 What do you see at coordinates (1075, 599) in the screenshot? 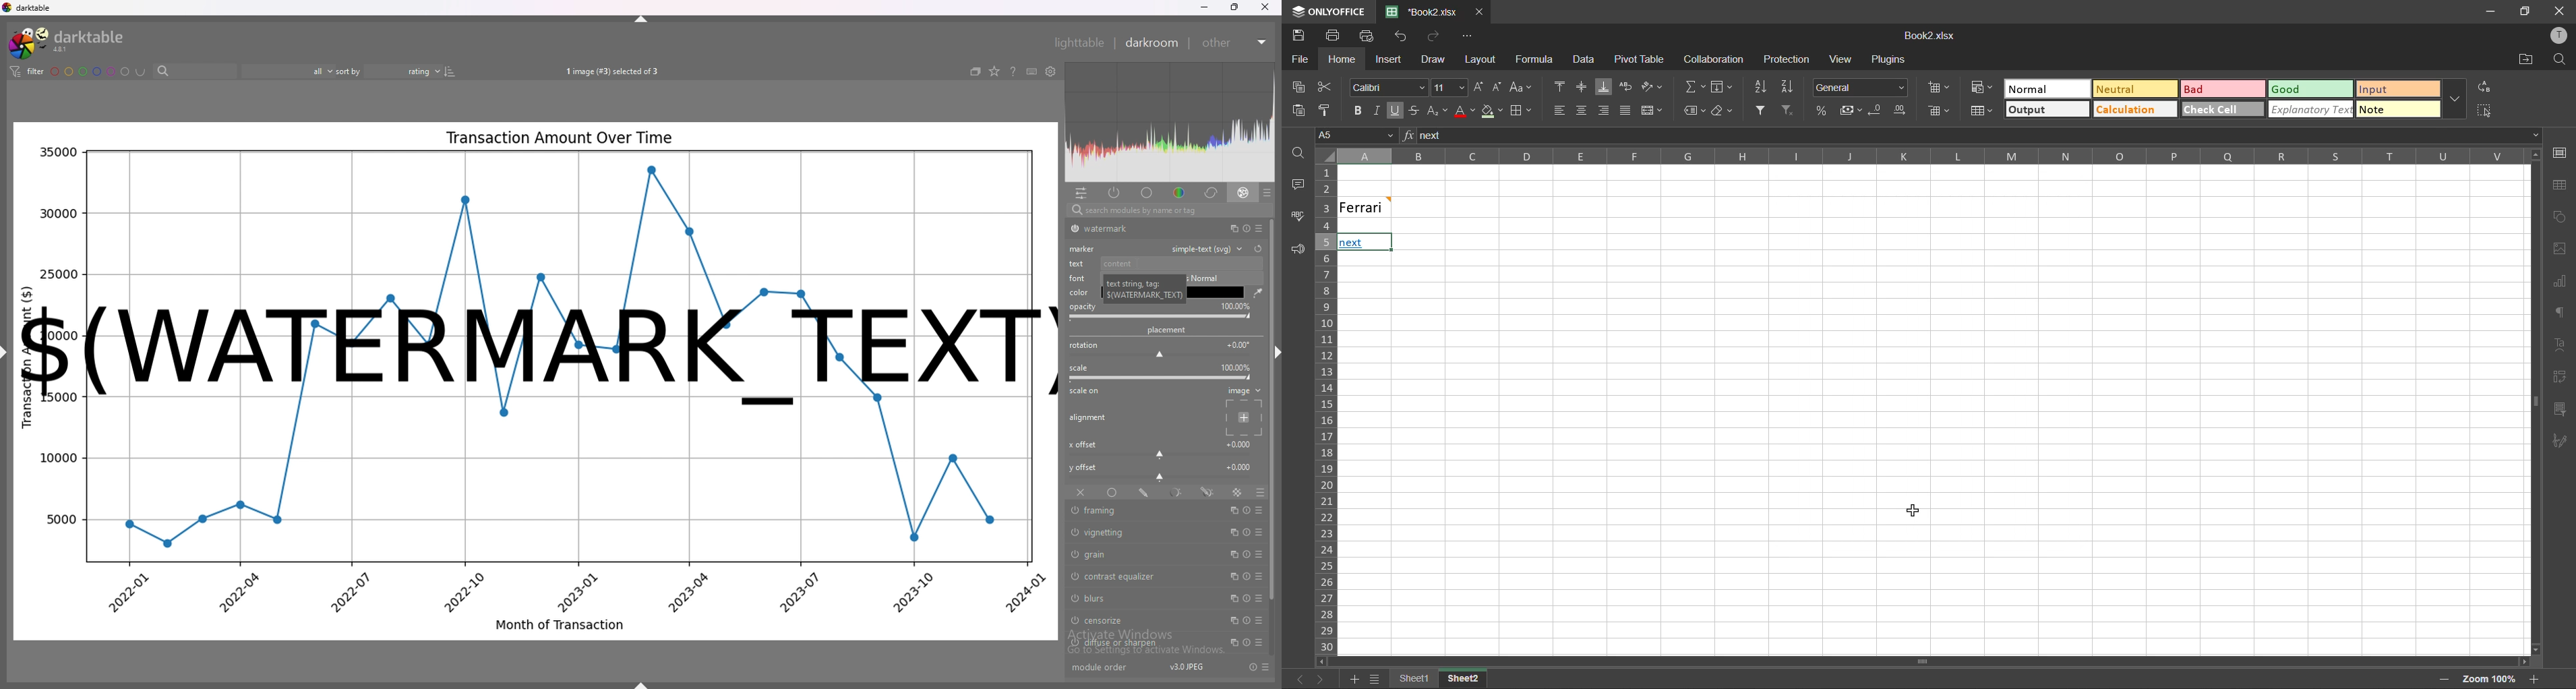
I see `switch off` at bounding box center [1075, 599].